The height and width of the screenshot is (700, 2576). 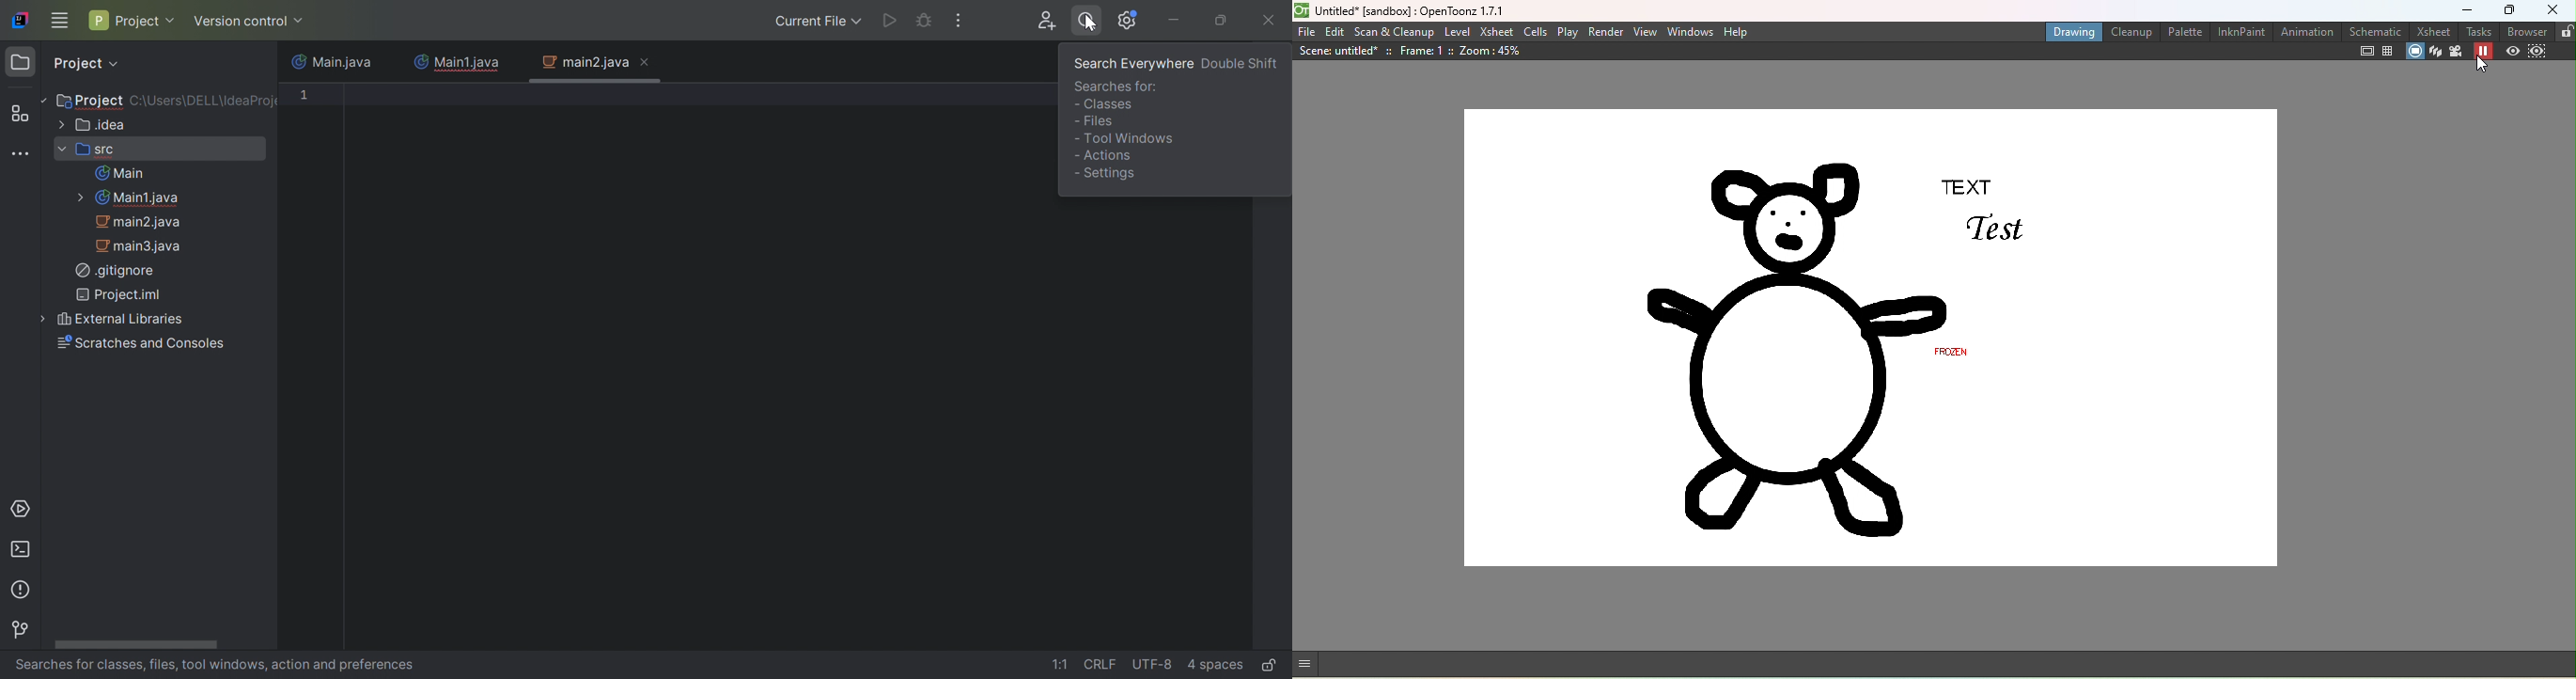 What do you see at coordinates (119, 172) in the screenshot?
I see `Main` at bounding box center [119, 172].